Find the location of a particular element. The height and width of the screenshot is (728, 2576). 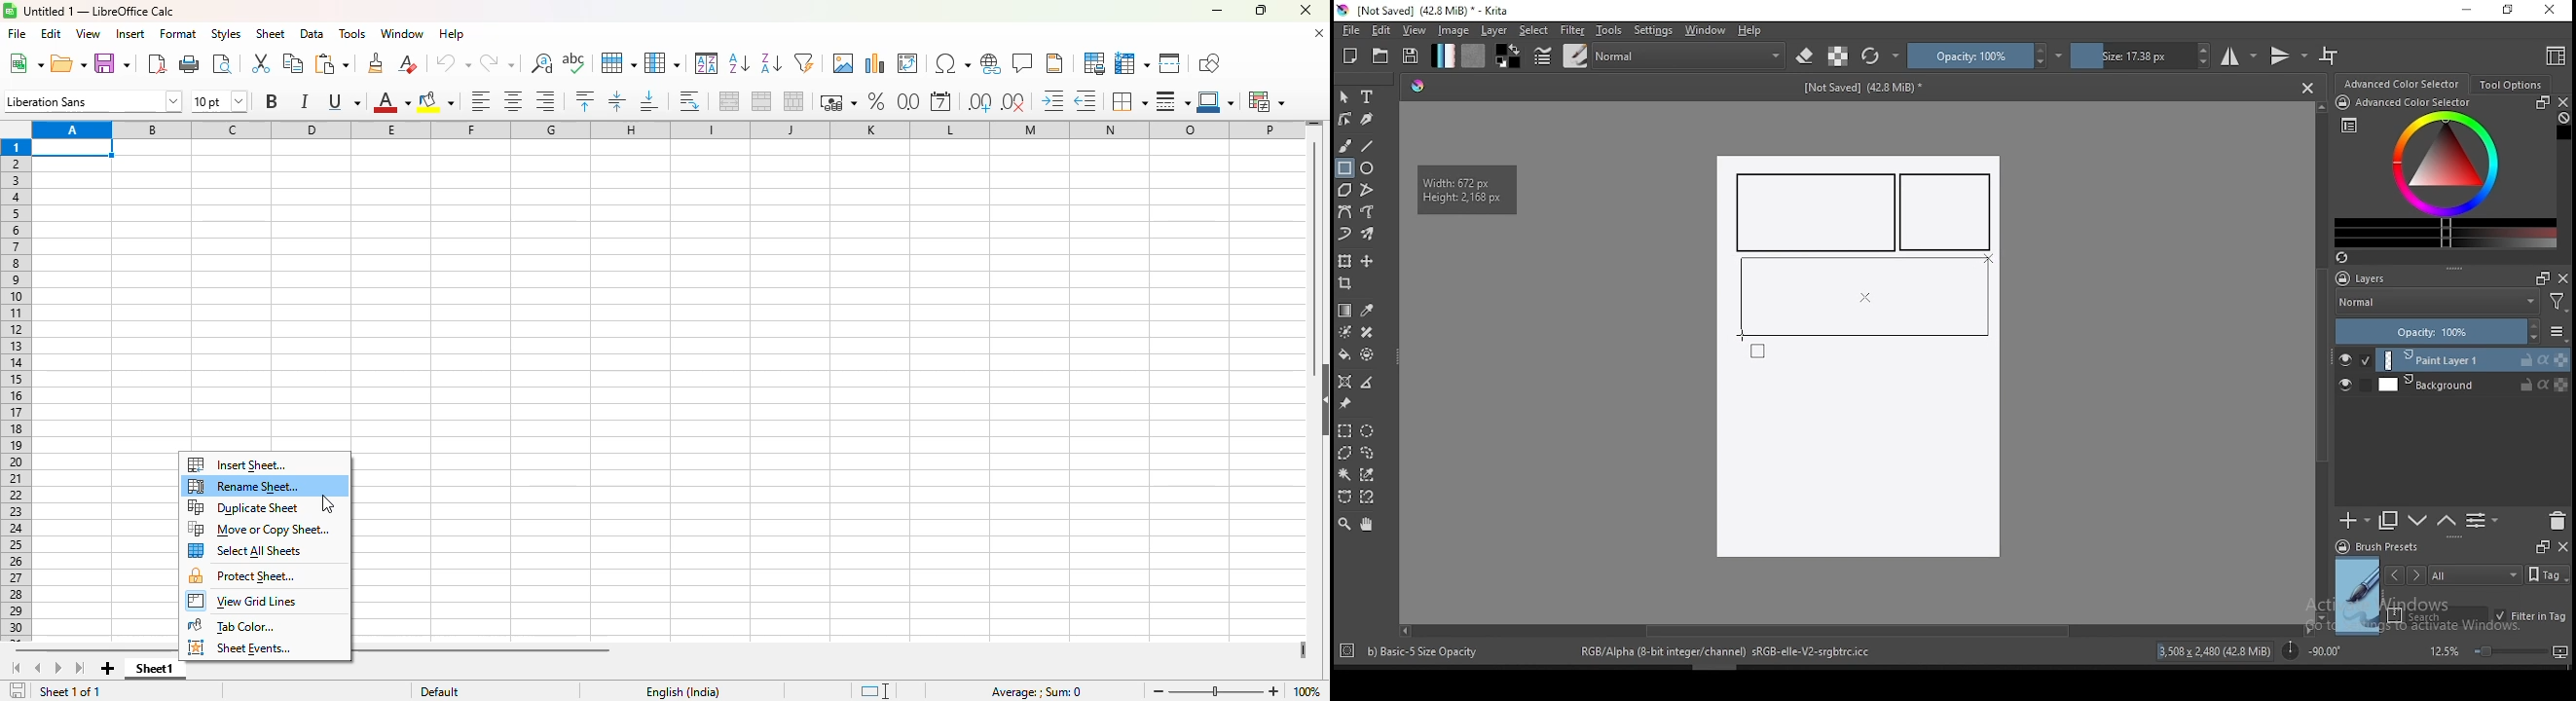

windows is located at coordinates (1706, 30).